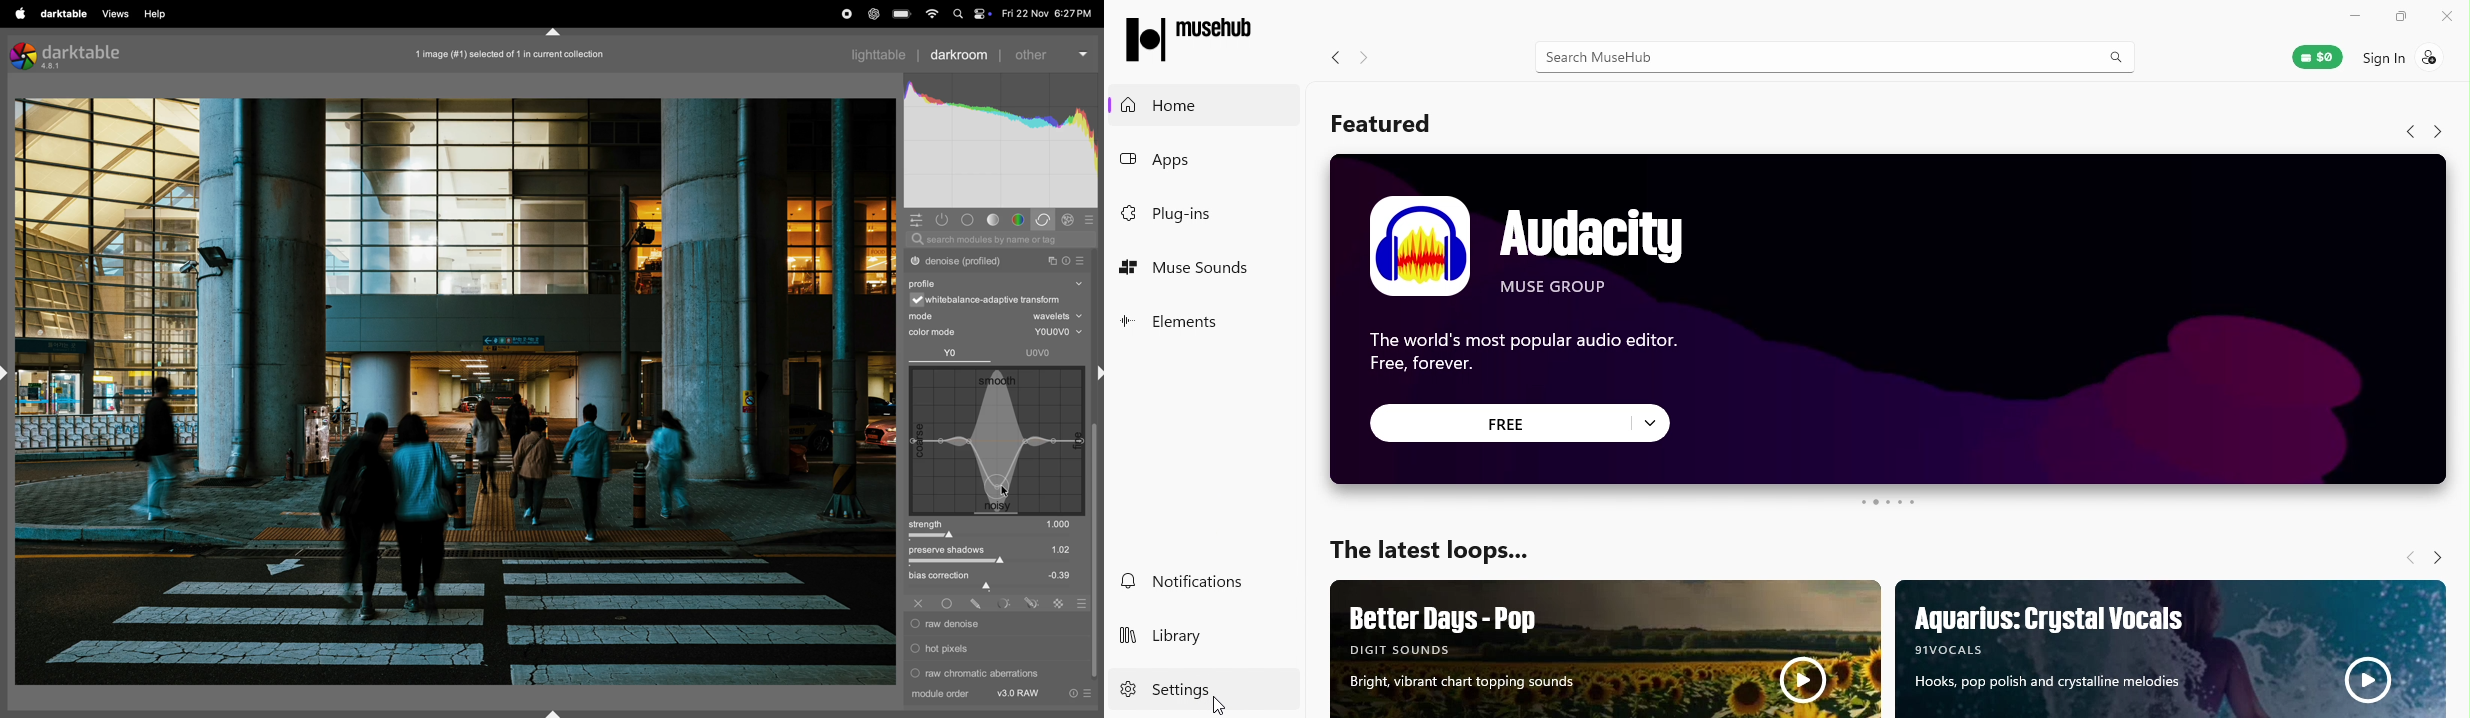 This screenshot has height=728, width=2492. Describe the element at coordinates (1075, 694) in the screenshot. I see `reset` at that location.